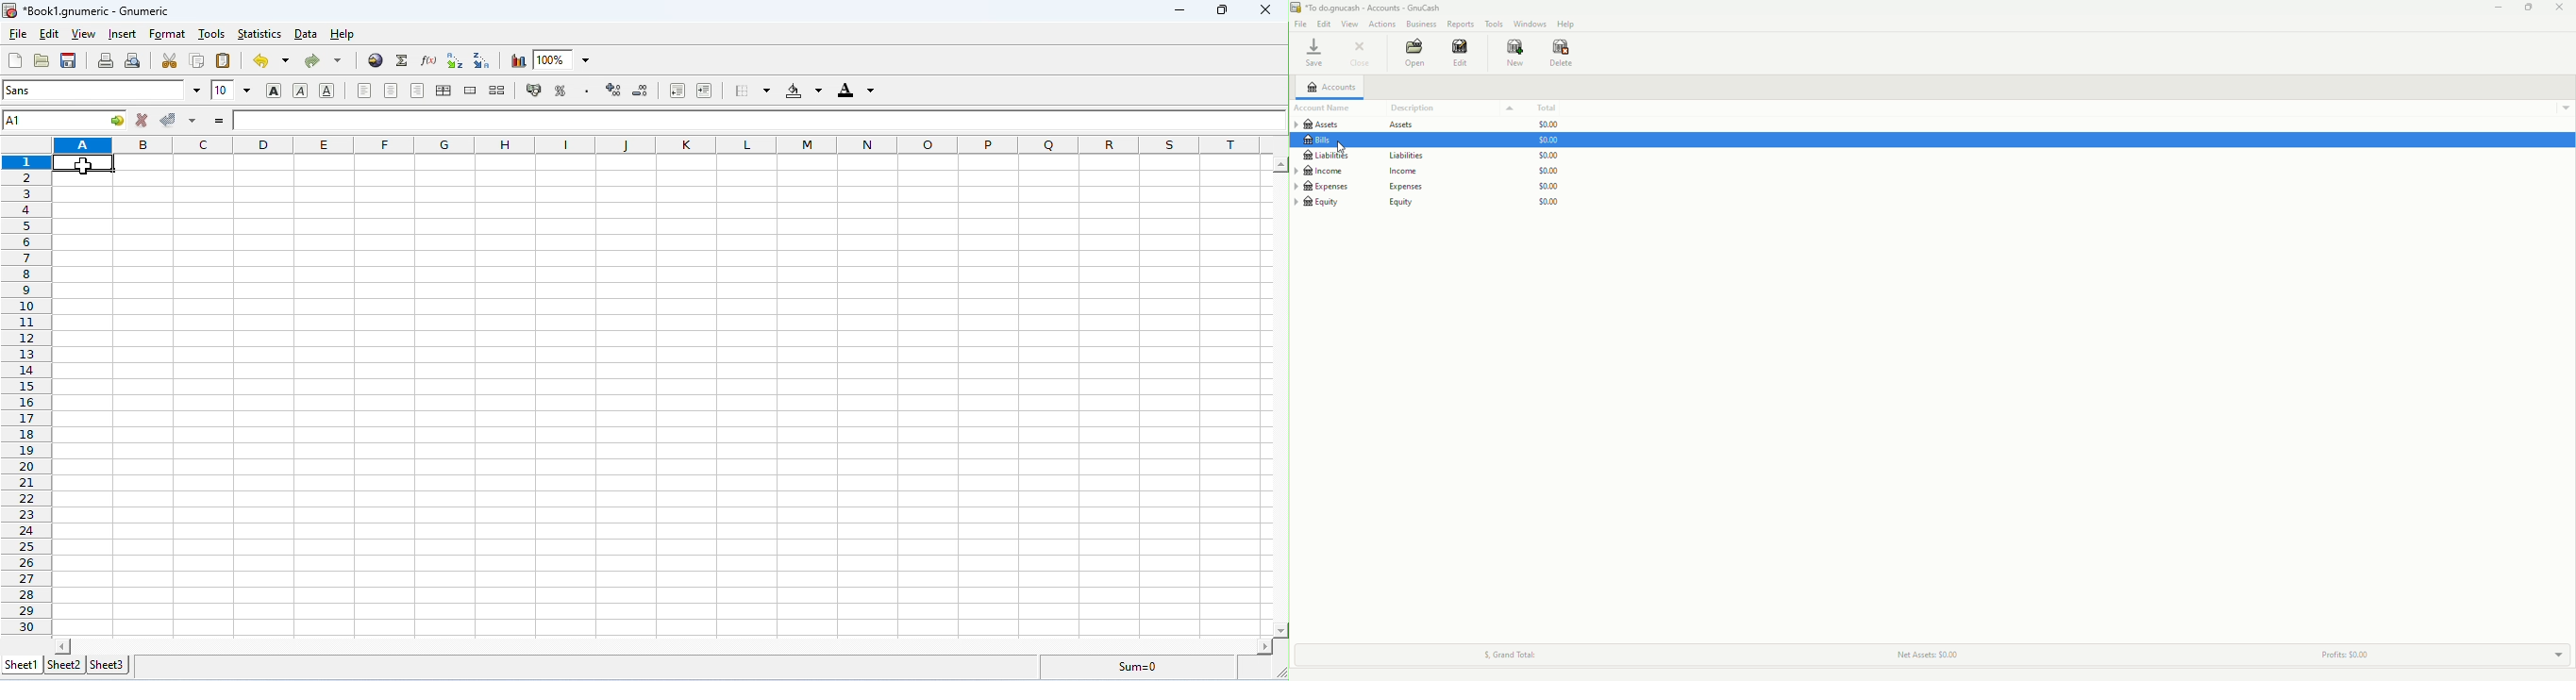 This screenshot has width=2576, height=700. What do you see at coordinates (1365, 125) in the screenshot?
I see `Assets` at bounding box center [1365, 125].